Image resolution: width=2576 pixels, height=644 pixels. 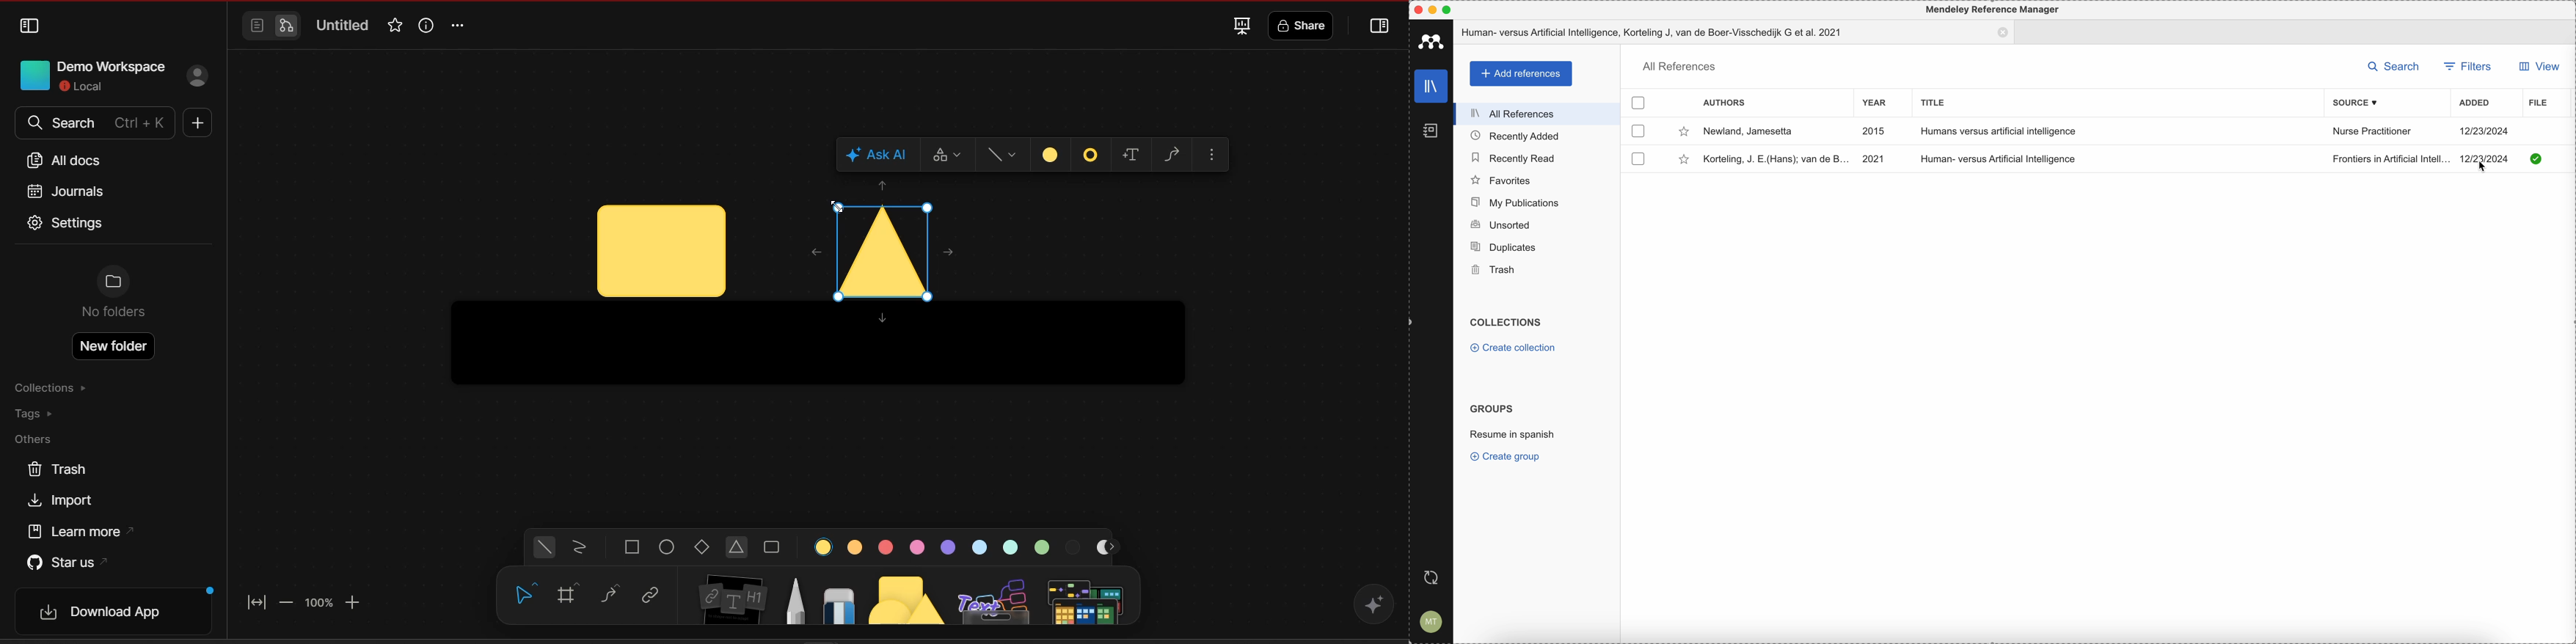 I want to click on checkbox, so click(x=1638, y=131).